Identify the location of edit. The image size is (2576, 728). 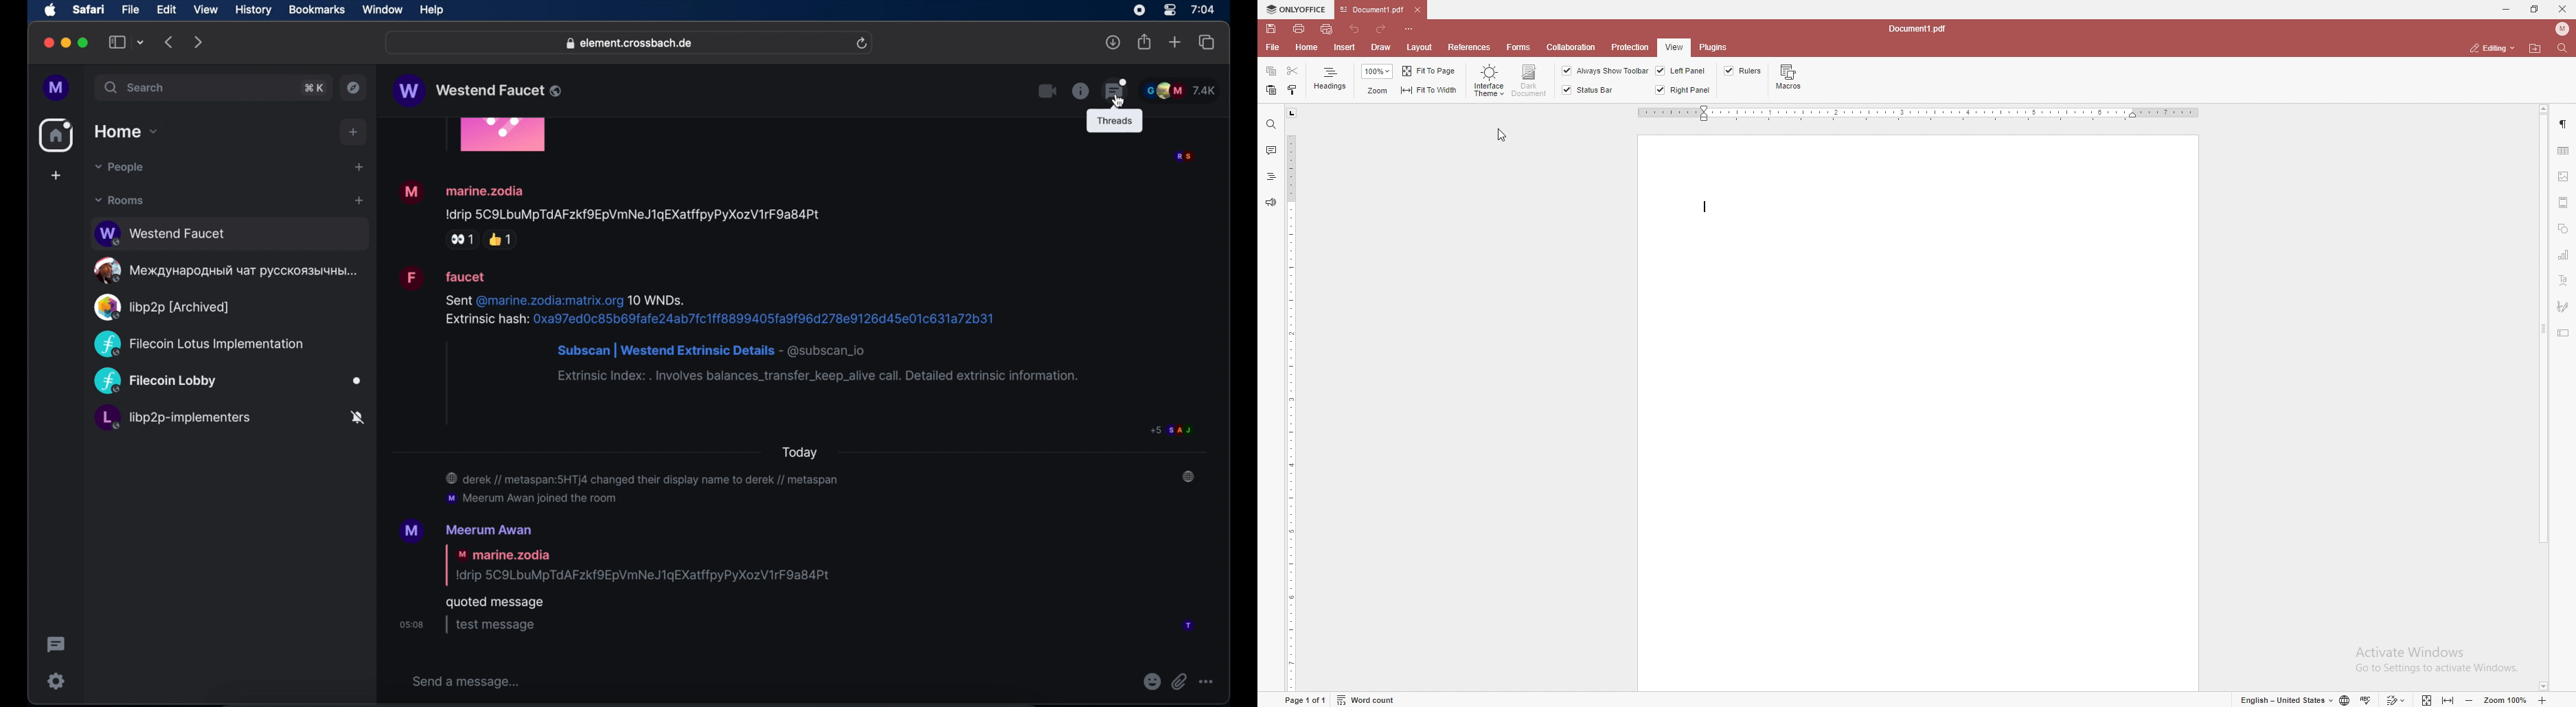
(167, 10).